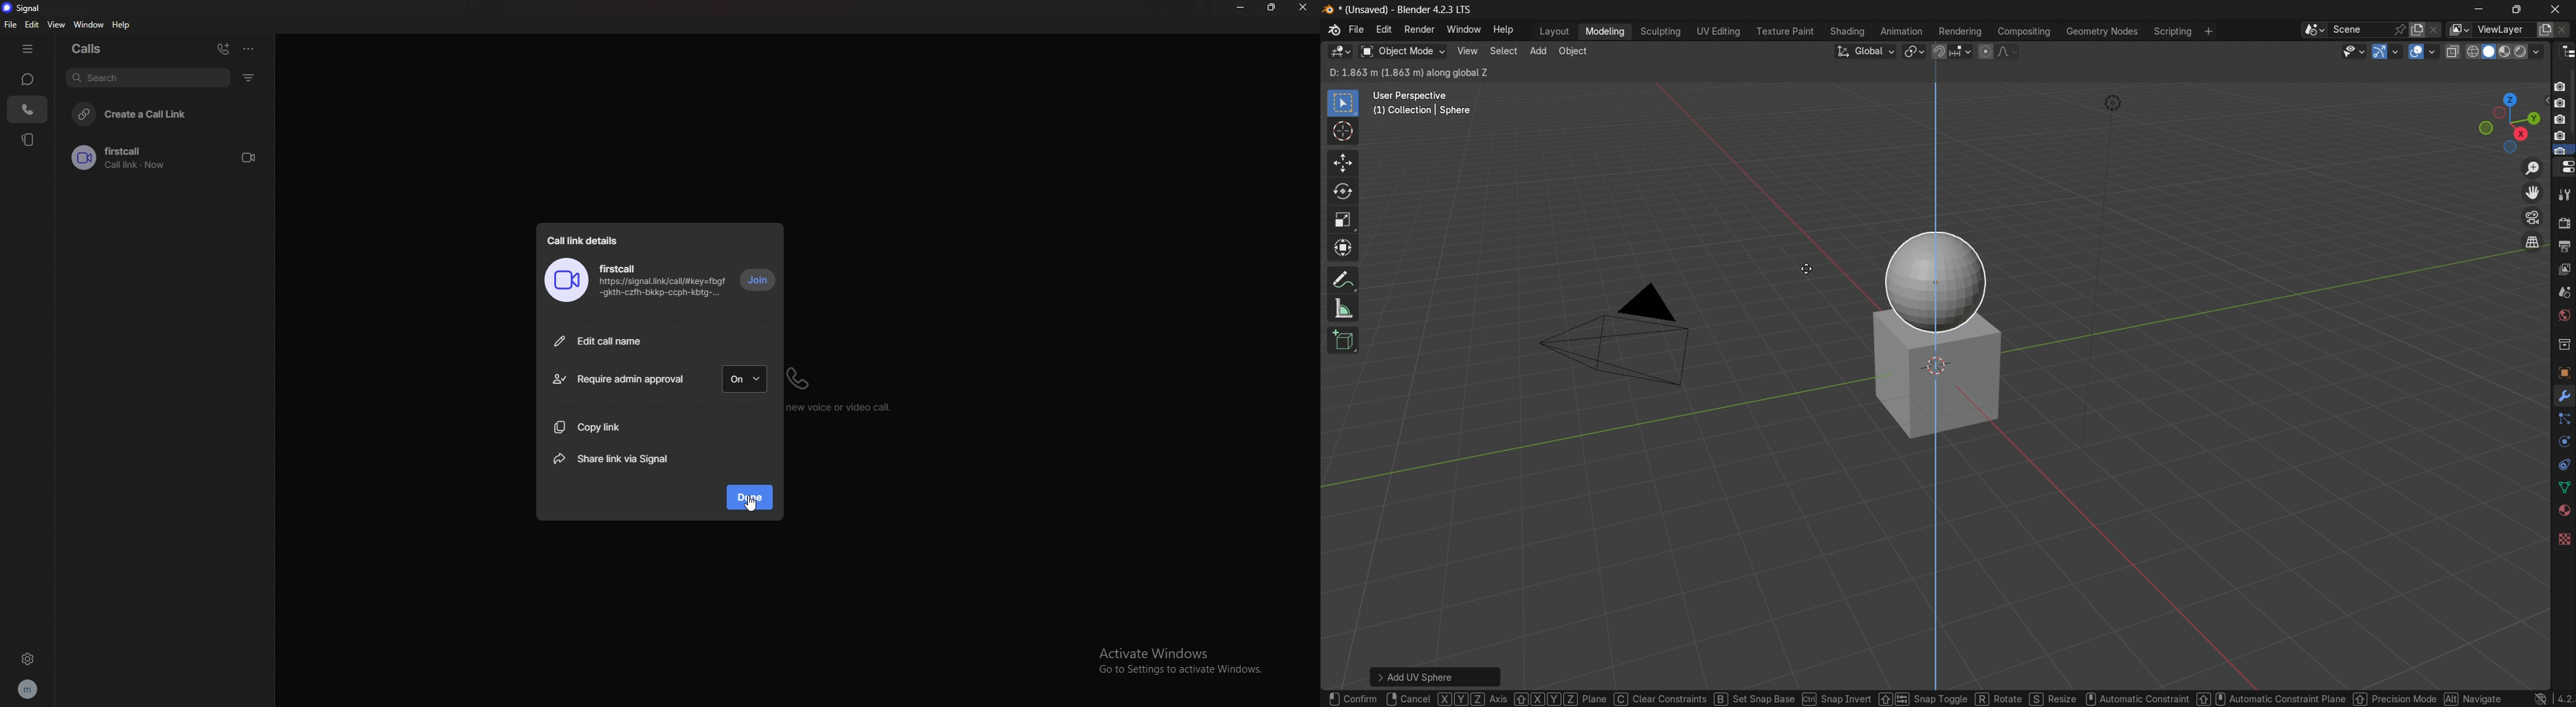 The image size is (2576, 728). Describe the element at coordinates (1847, 31) in the screenshot. I see `shading menu` at that location.